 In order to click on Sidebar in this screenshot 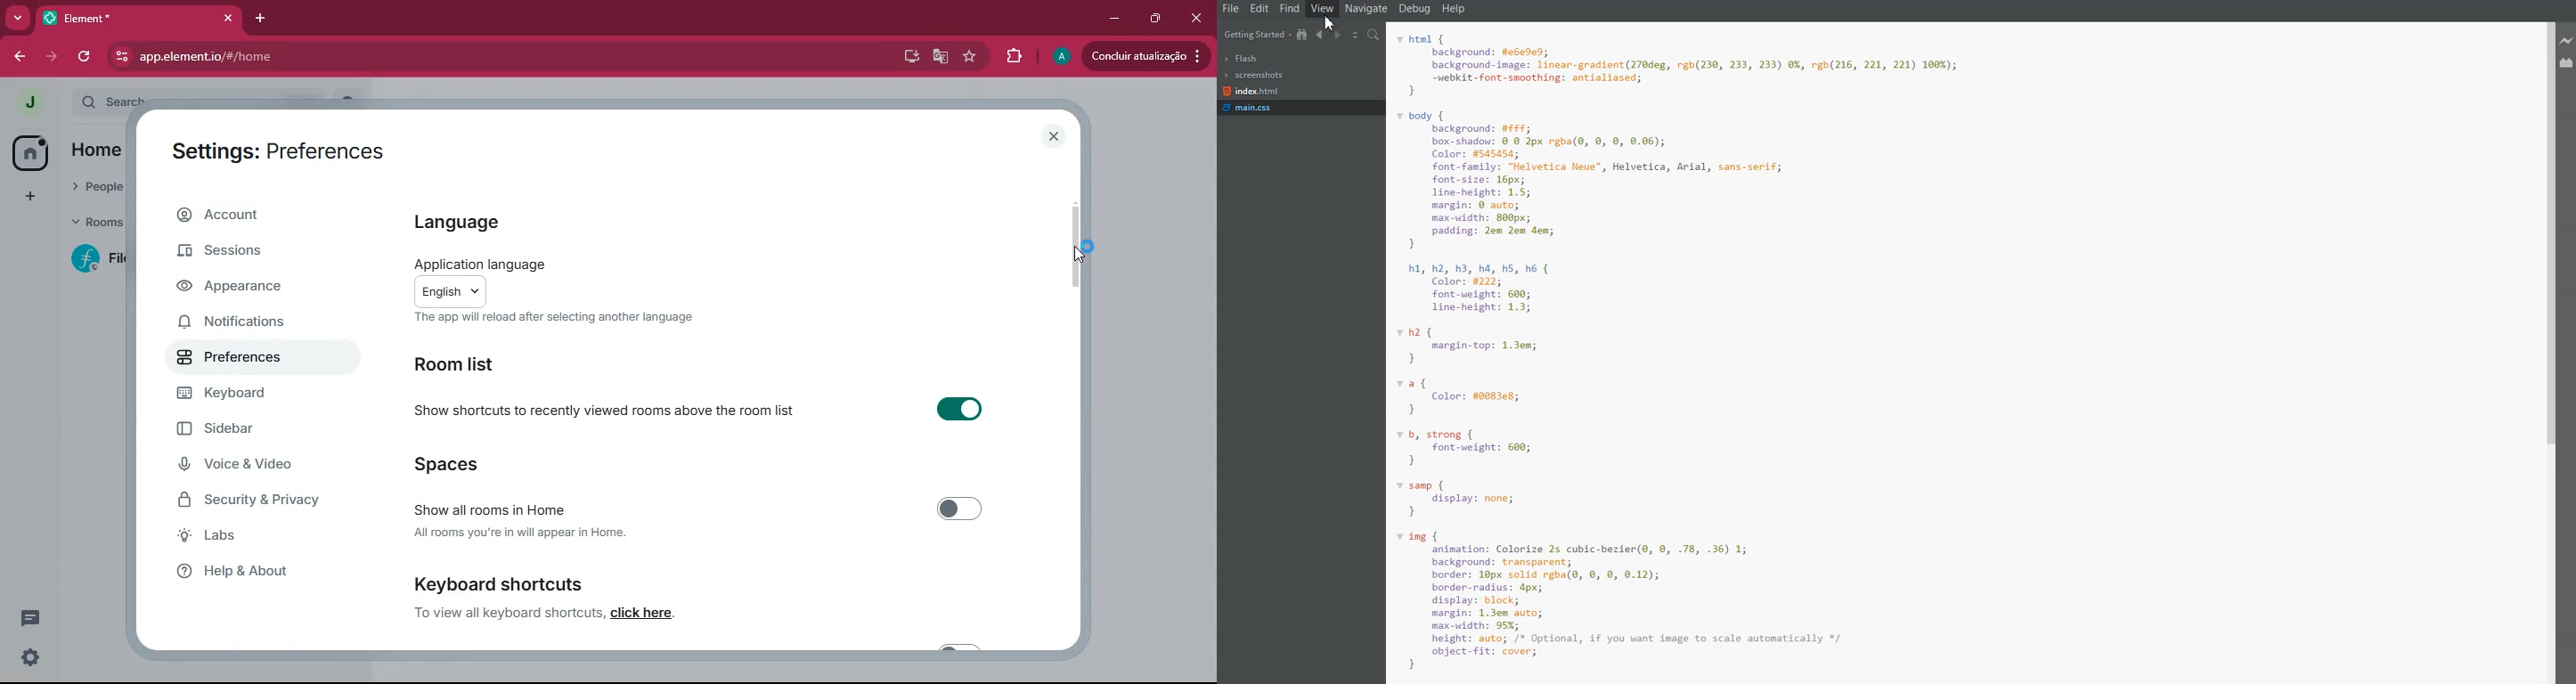, I will do `click(226, 428)`.